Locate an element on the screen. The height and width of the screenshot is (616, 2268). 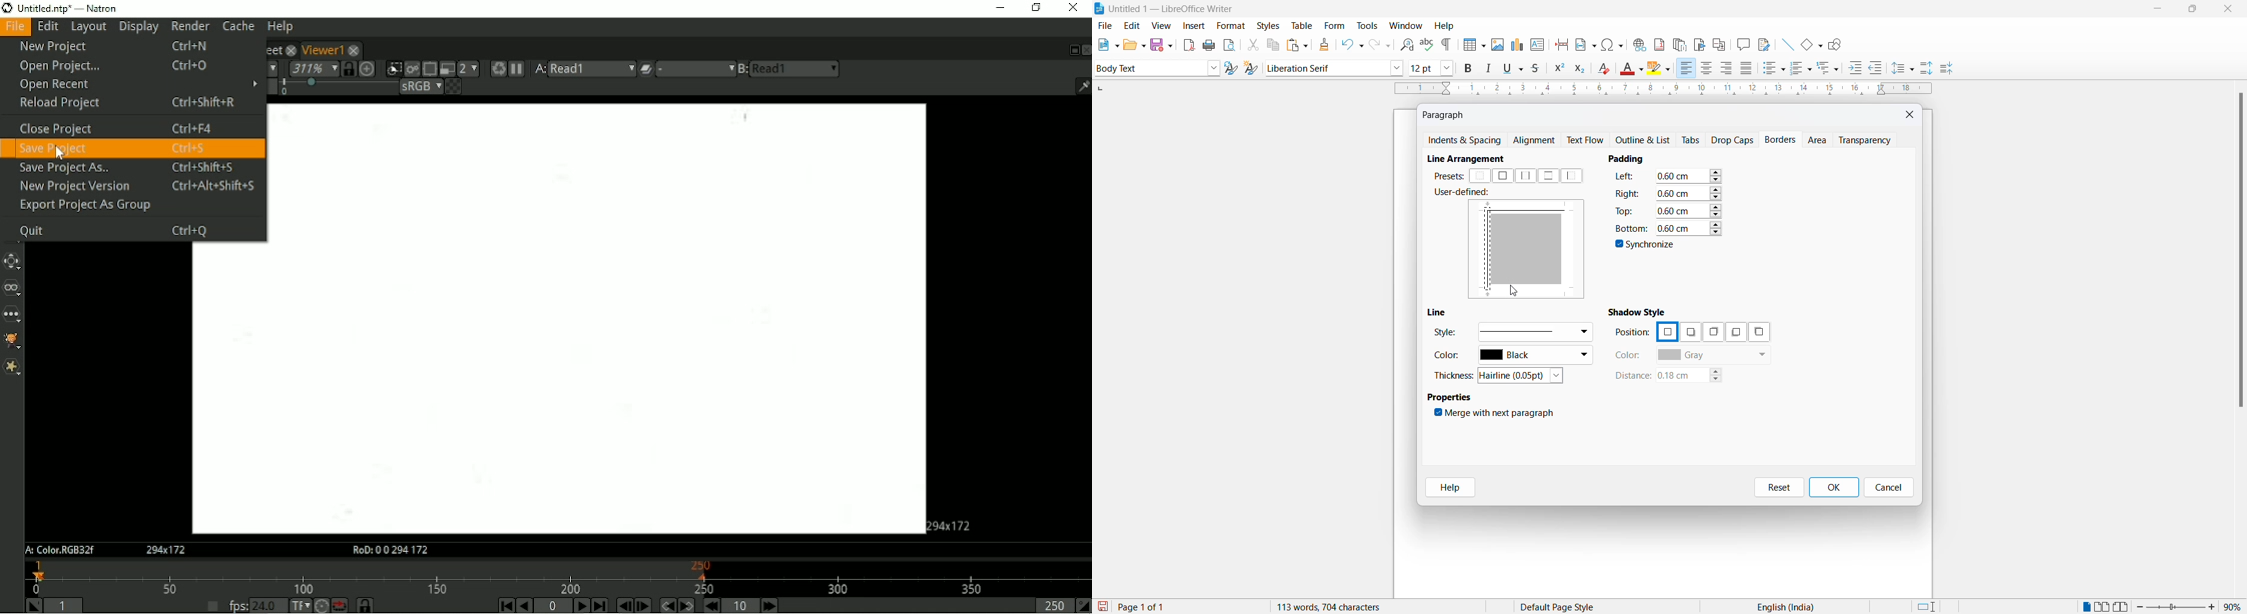
page break is located at coordinates (1562, 43).